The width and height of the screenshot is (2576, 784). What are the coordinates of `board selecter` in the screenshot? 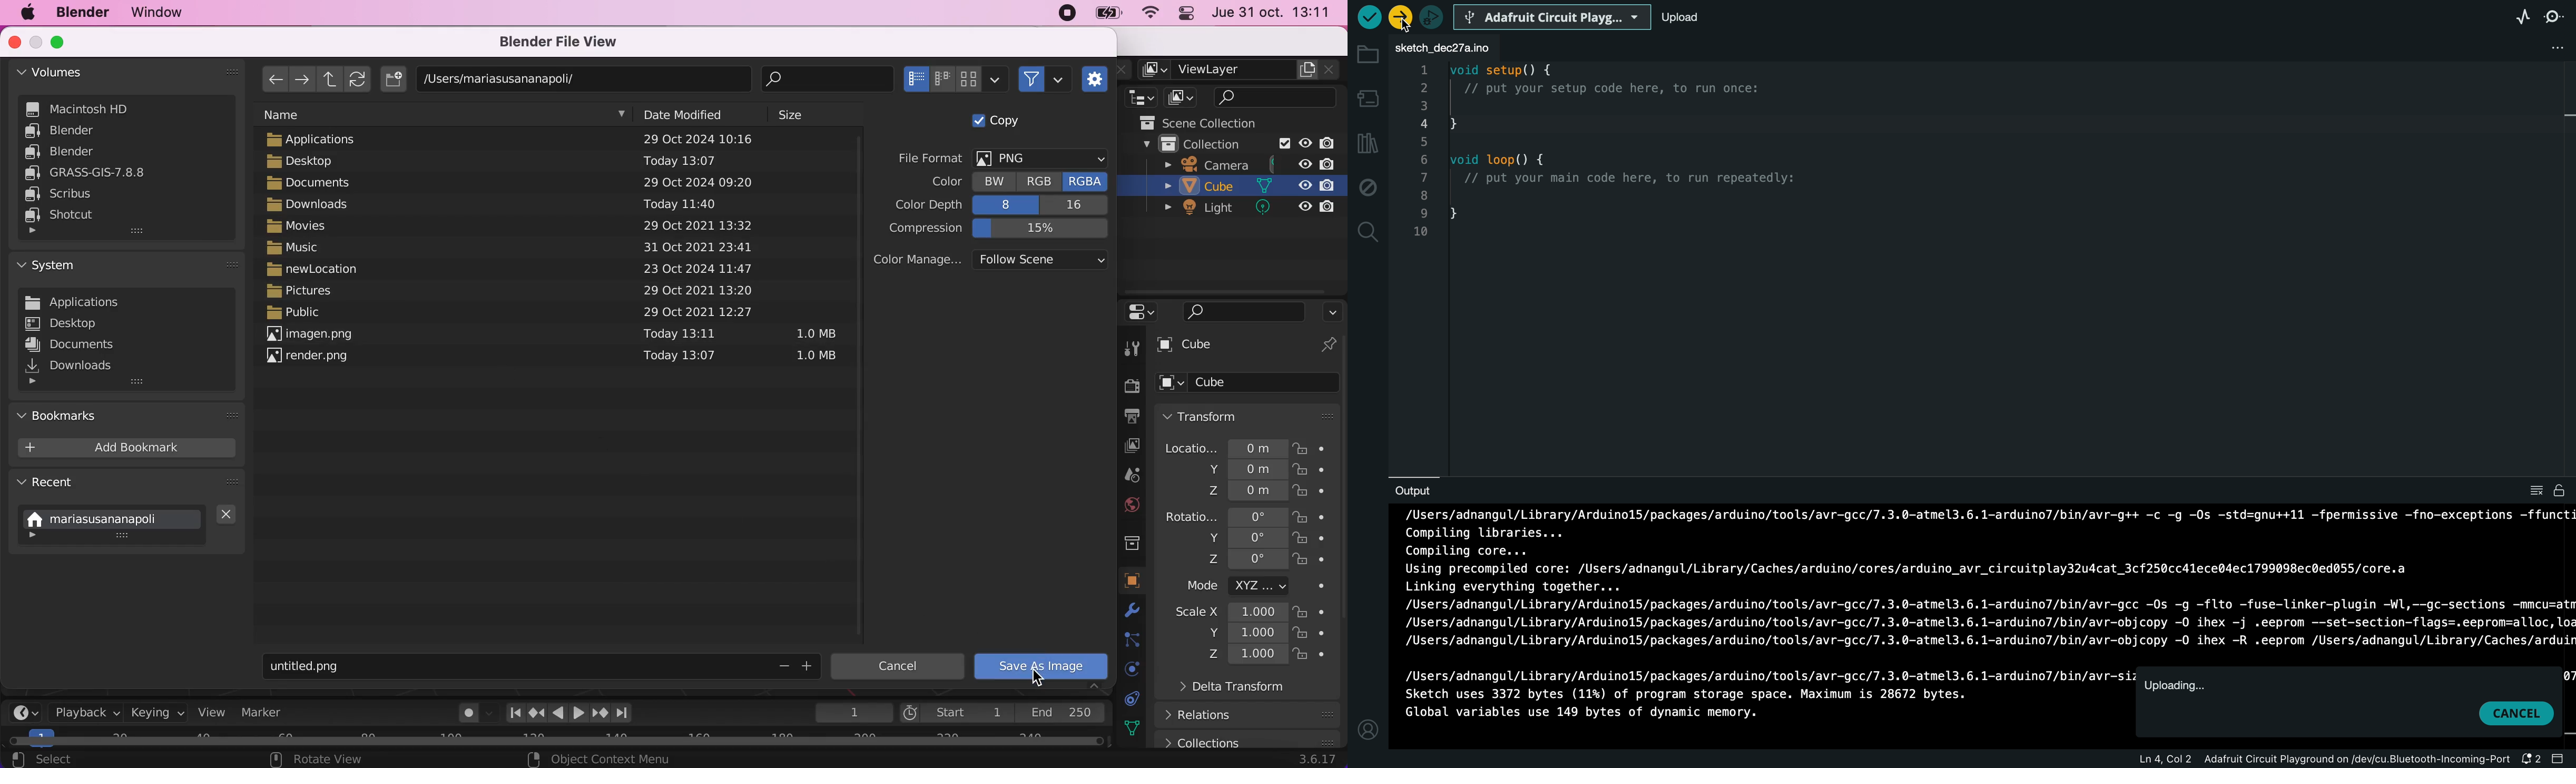 It's located at (1551, 20).